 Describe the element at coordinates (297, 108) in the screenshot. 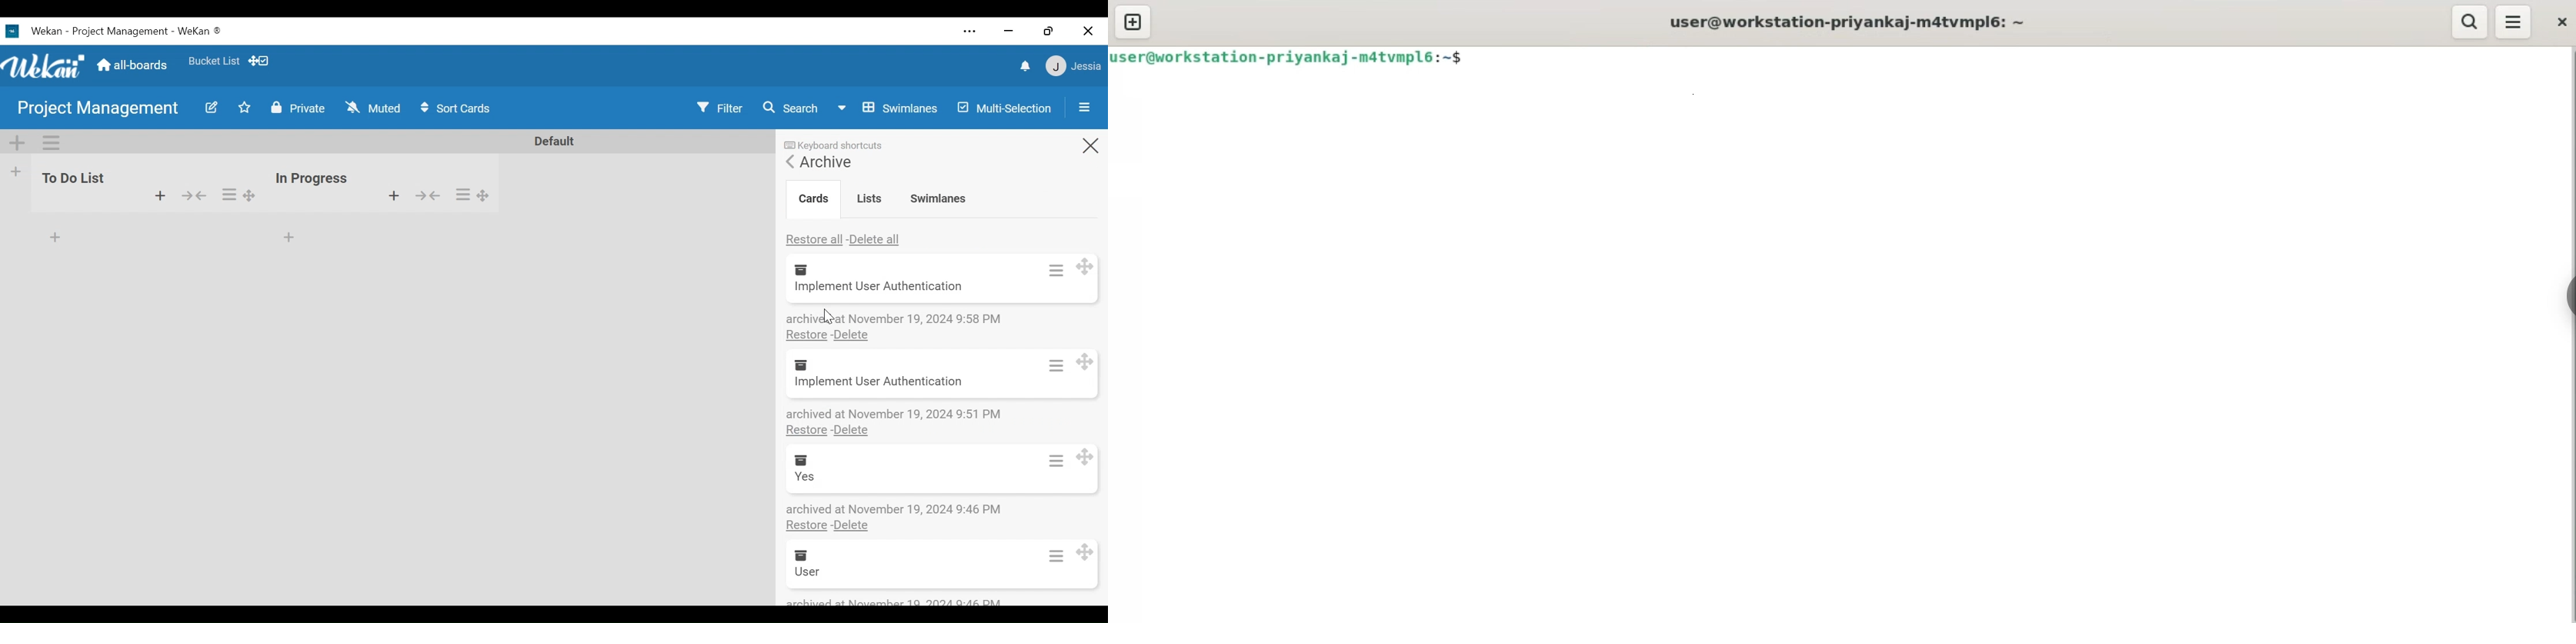

I see `Change Visibility` at that location.